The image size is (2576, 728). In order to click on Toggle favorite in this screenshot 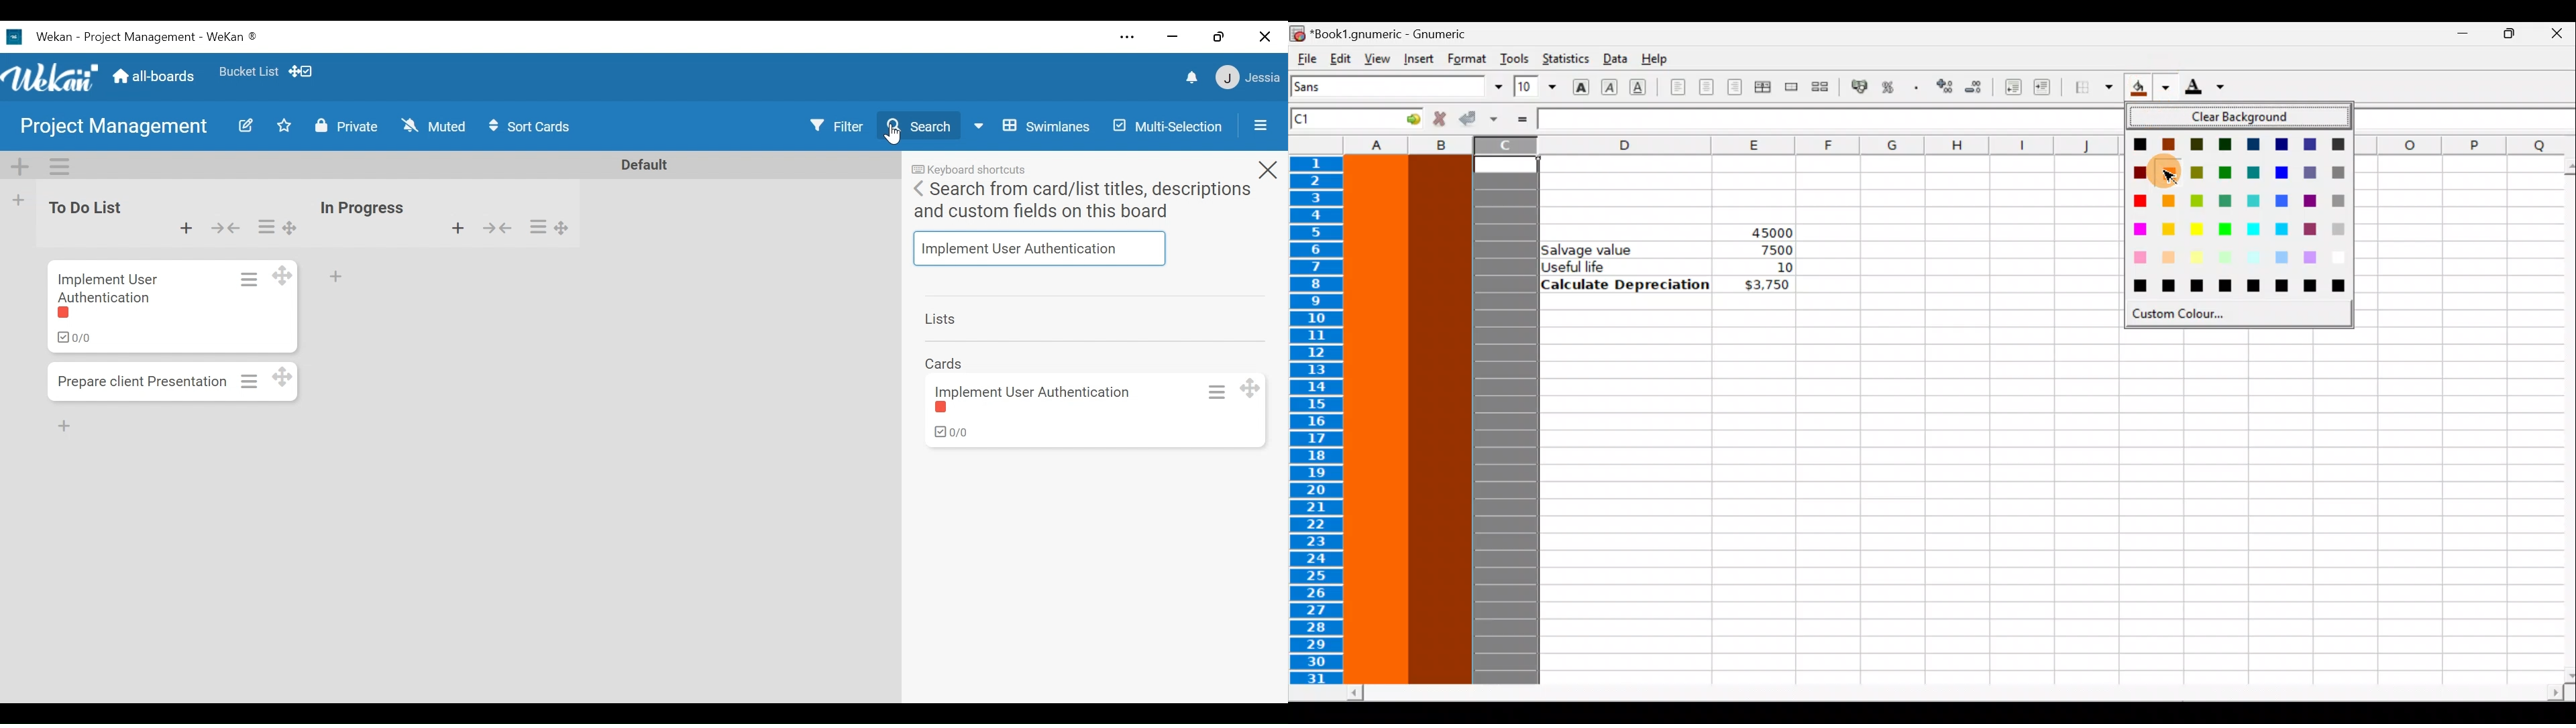, I will do `click(284, 127)`.